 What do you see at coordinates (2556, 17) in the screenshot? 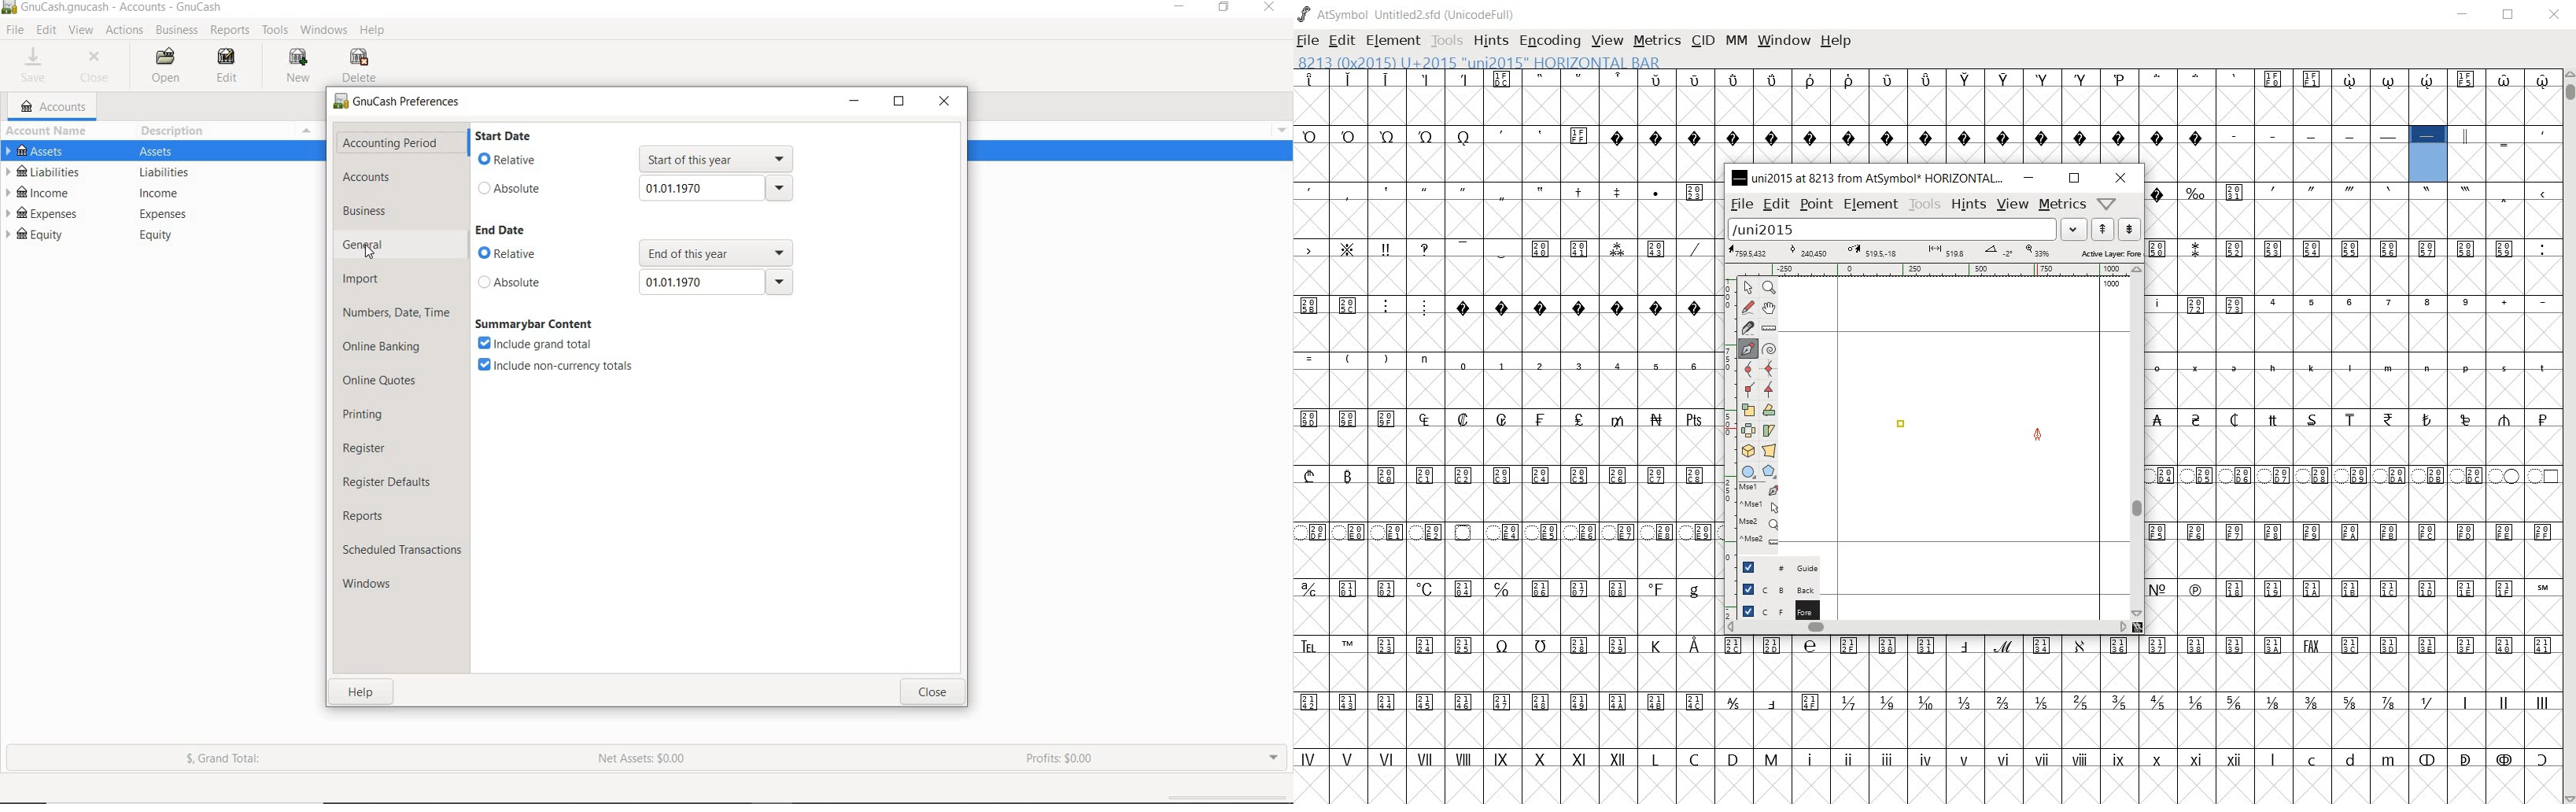
I see `CLOSE` at bounding box center [2556, 17].